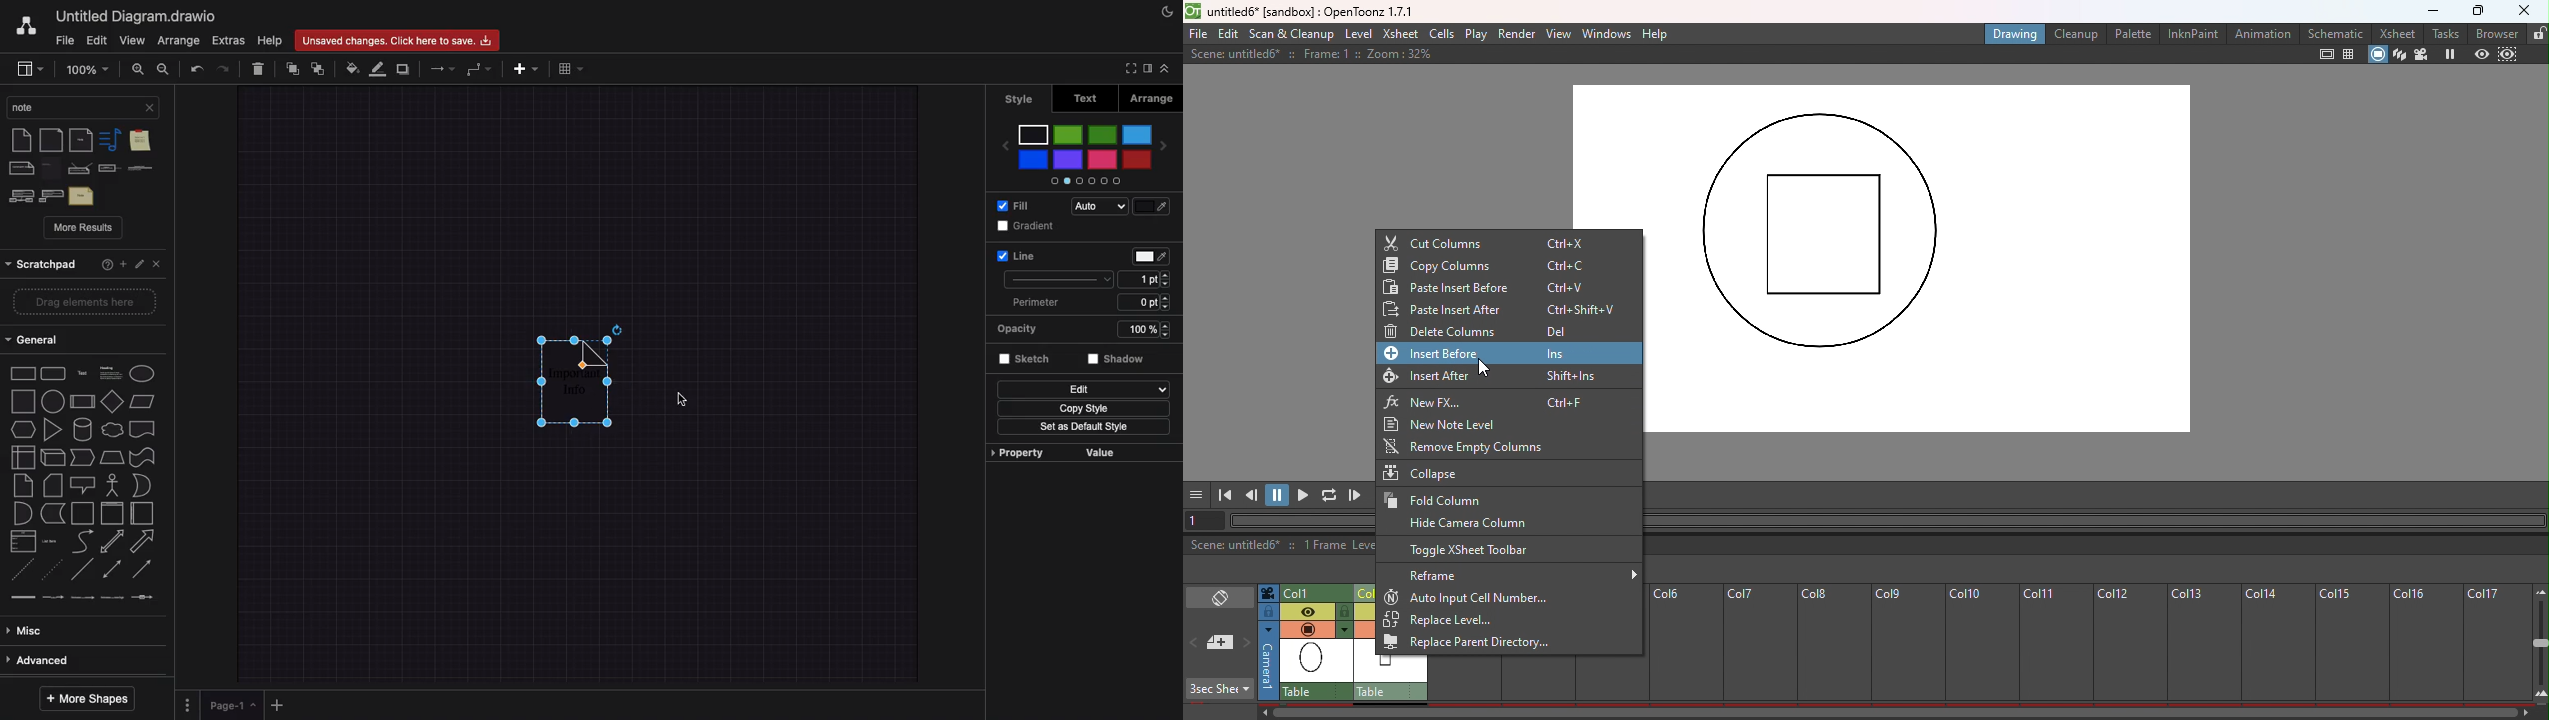  Describe the element at coordinates (1466, 524) in the screenshot. I see `Hide camera column` at that location.